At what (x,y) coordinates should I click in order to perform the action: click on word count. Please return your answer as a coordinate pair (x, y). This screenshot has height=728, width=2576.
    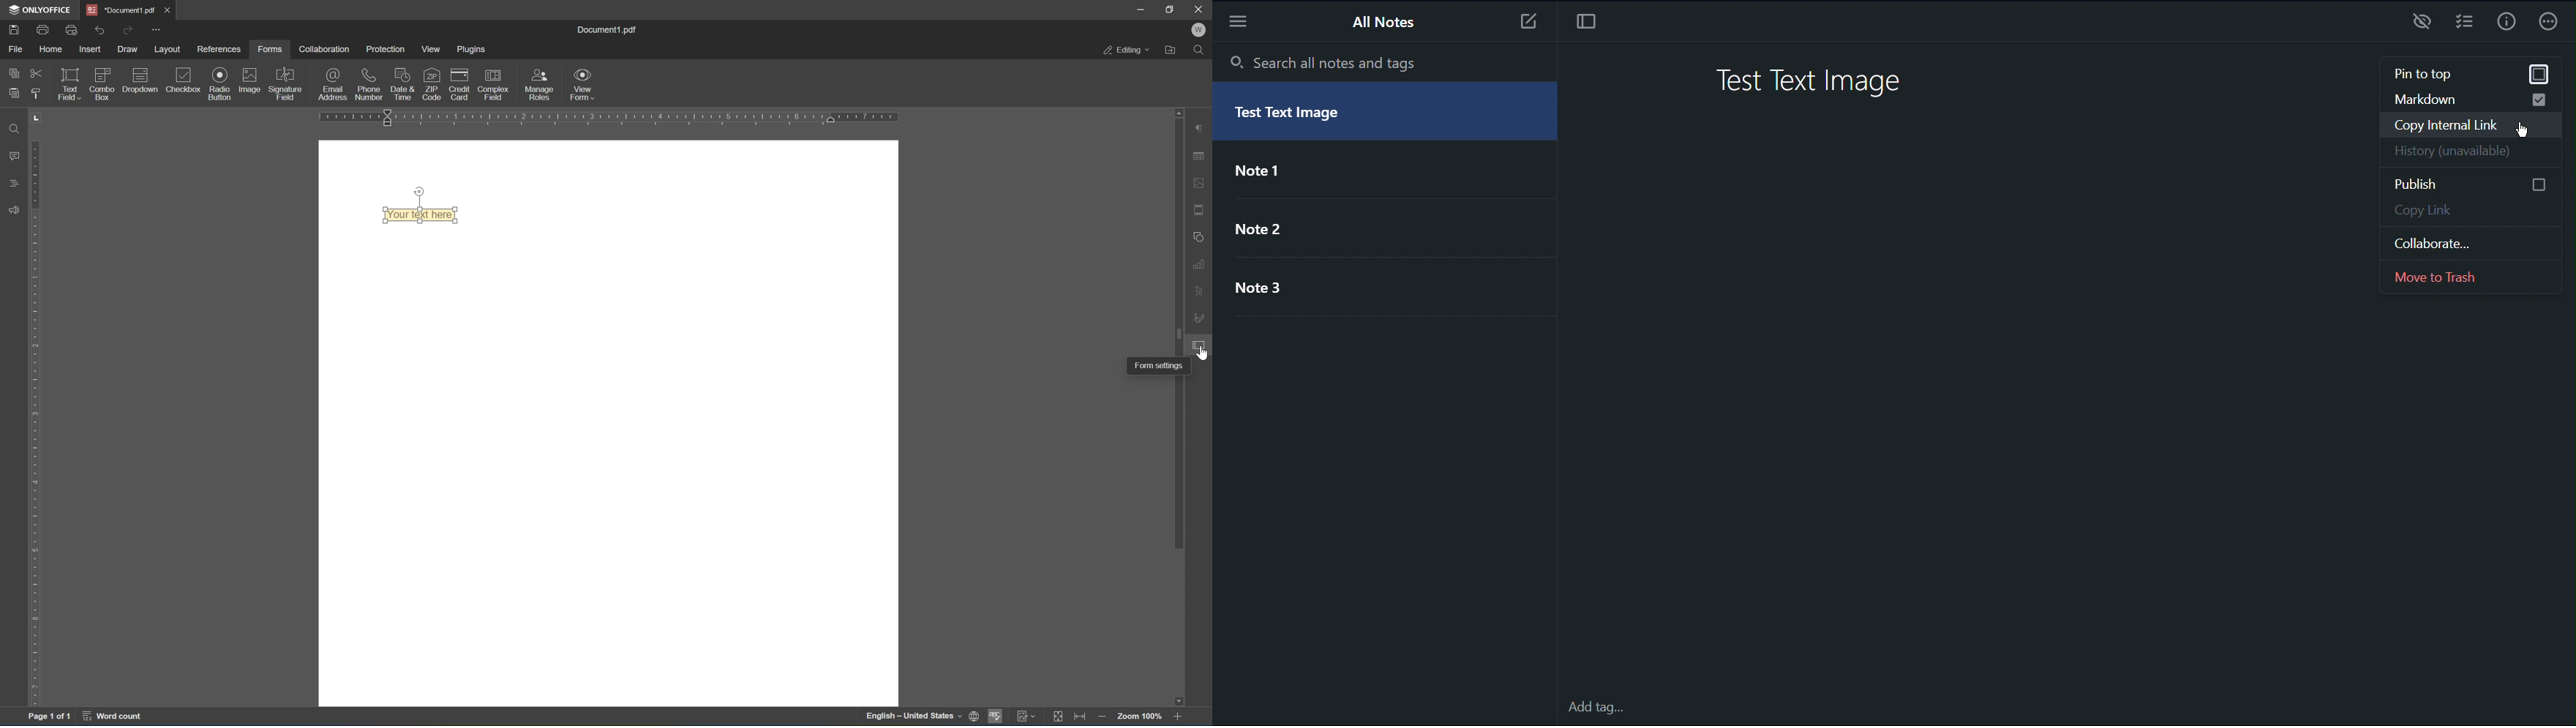
    Looking at the image, I should click on (109, 715).